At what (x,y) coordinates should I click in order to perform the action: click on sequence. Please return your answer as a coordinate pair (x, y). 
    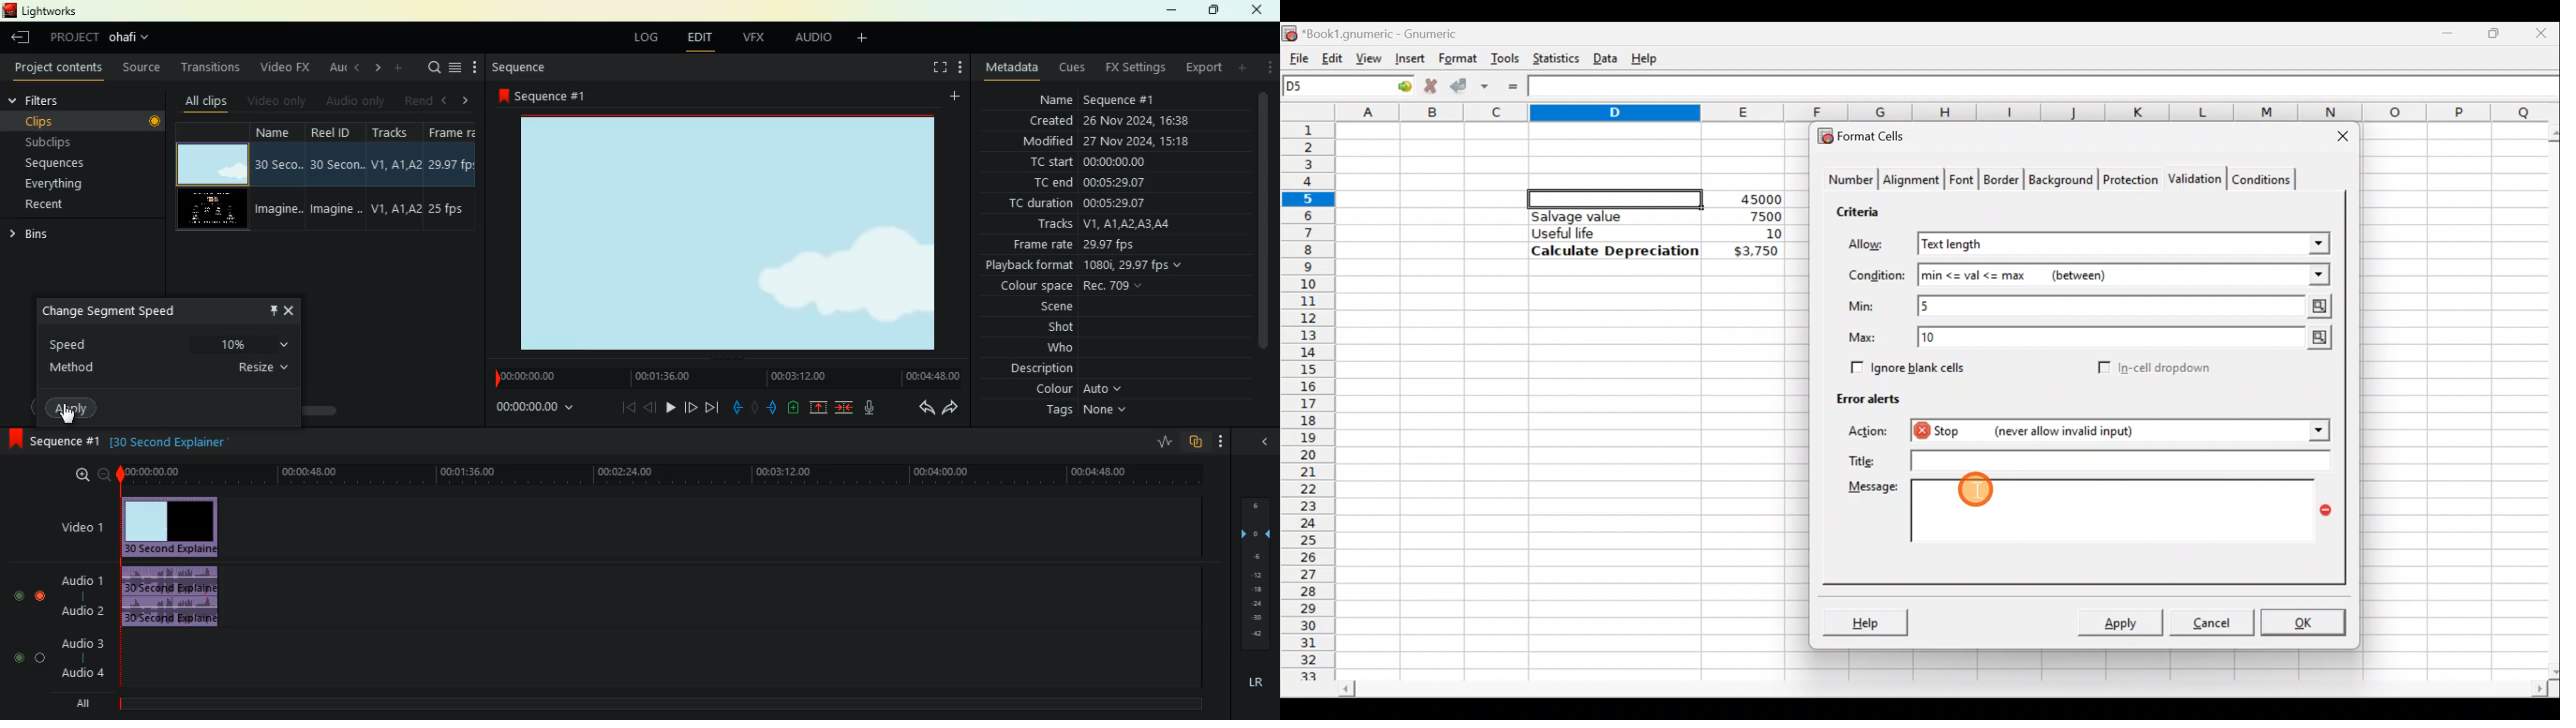
    Looking at the image, I should click on (50, 438).